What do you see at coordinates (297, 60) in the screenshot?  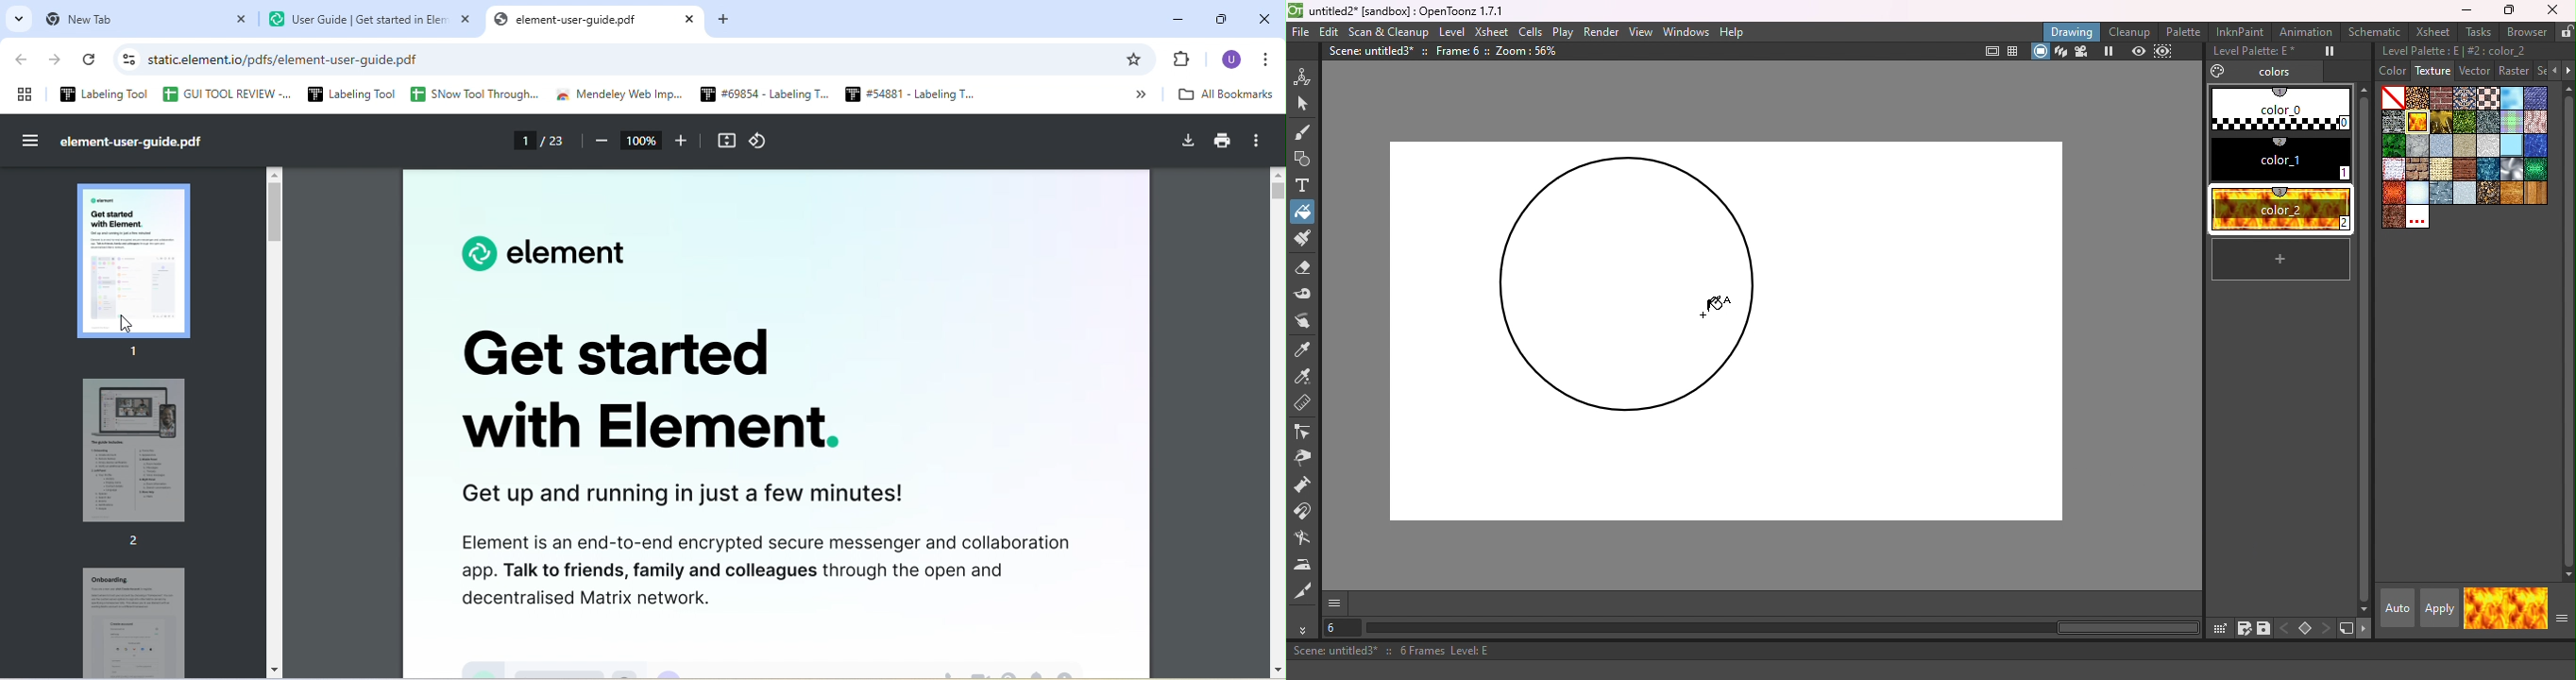 I see `static.element.io/pdfs/element-user-guide.pdf` at bounding box center [297, 60].